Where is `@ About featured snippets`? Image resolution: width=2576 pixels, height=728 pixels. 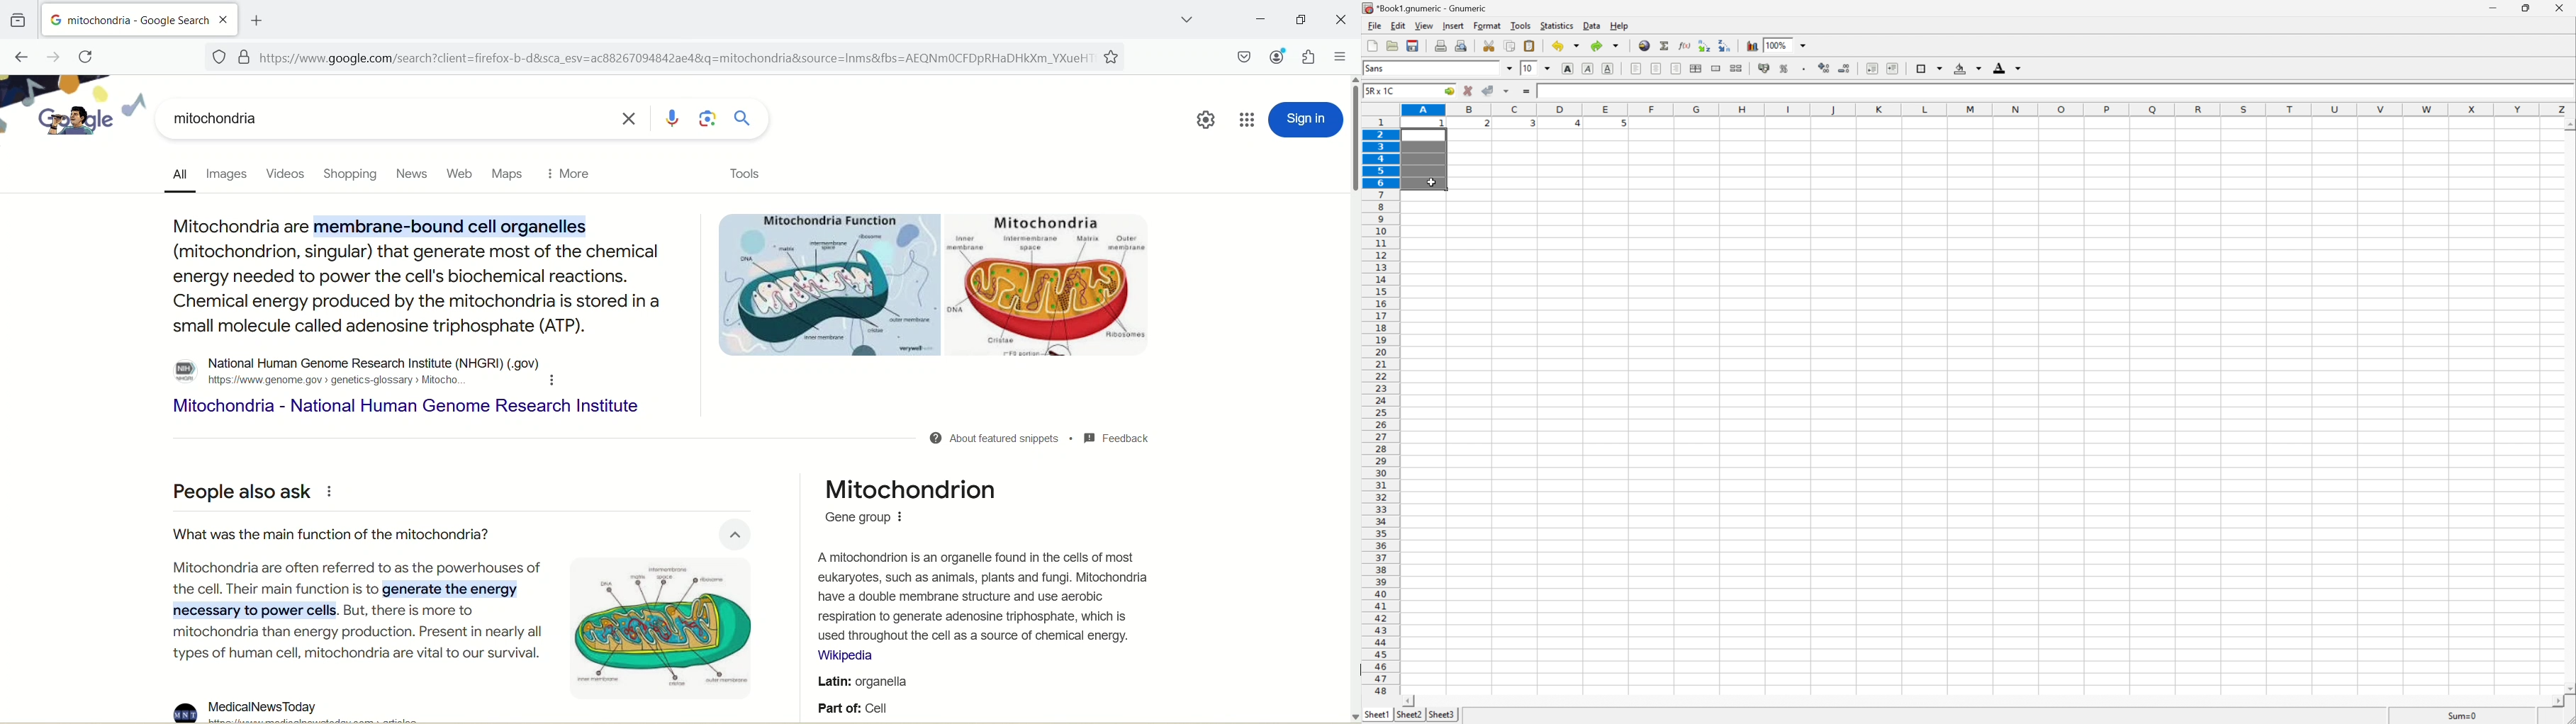 @ About featured snippets is located at coordinates (985, 439).